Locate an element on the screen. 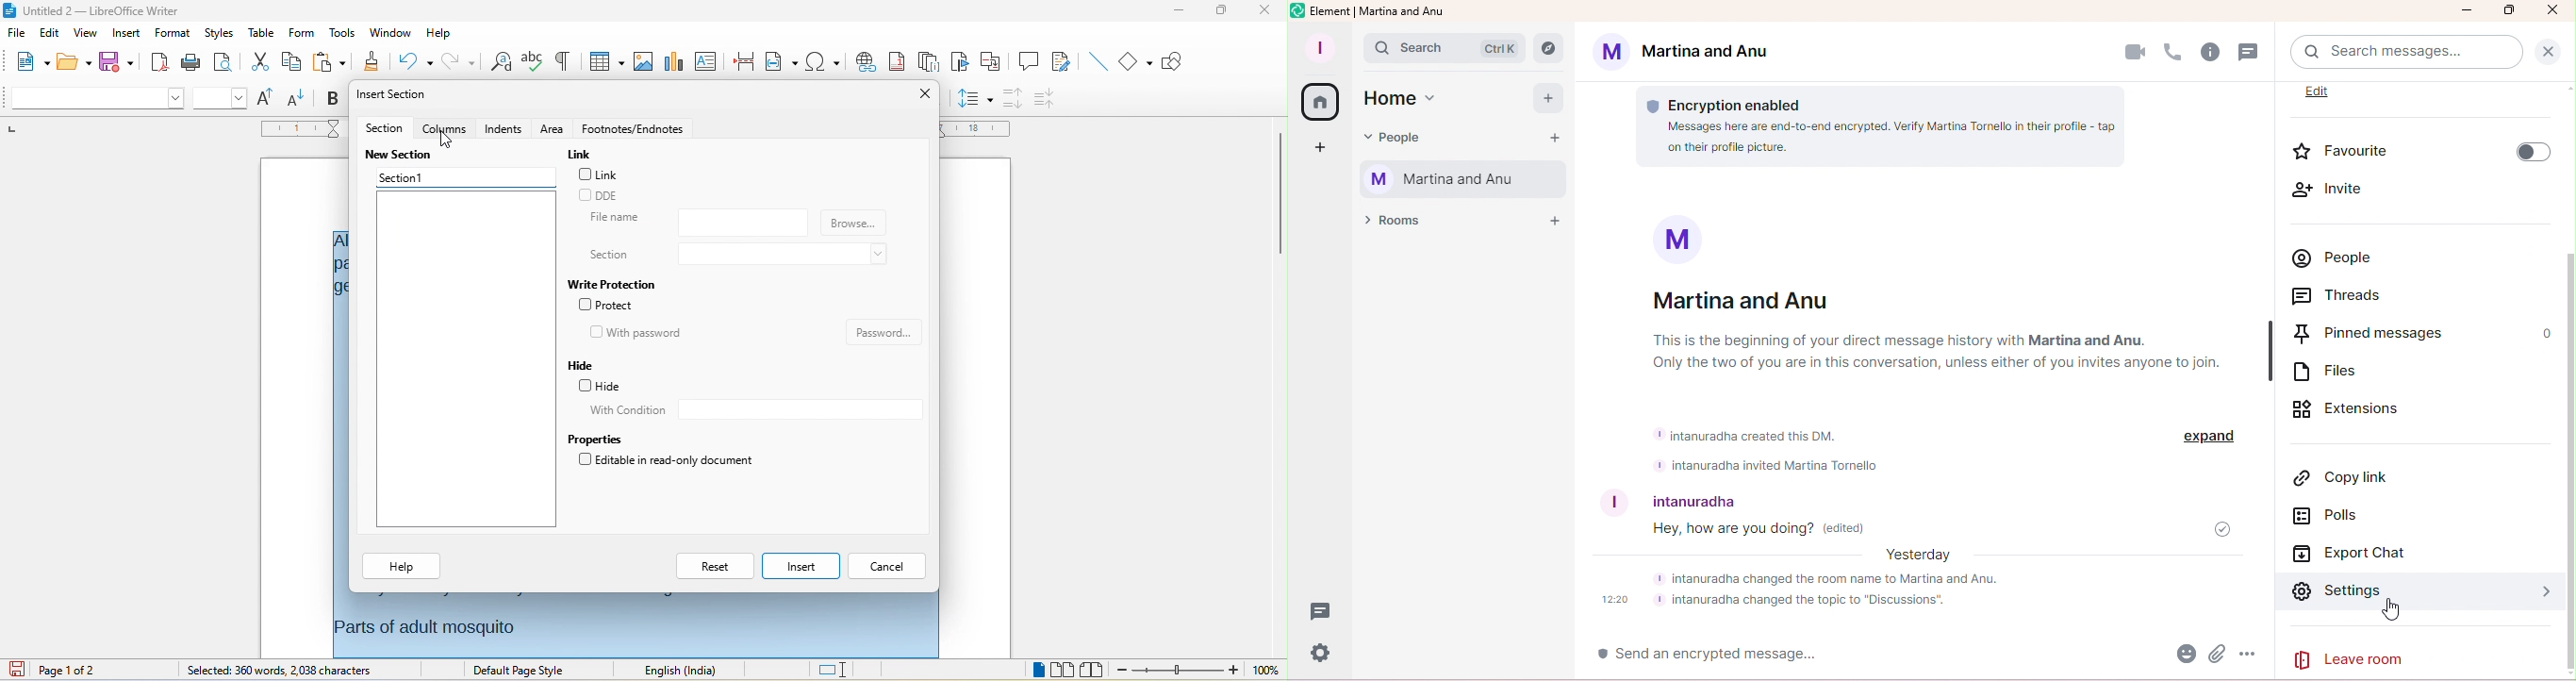 Image resolution: width=2576 pixels, height=700 pixels. zoom level is located at coordinates (1265, 671).